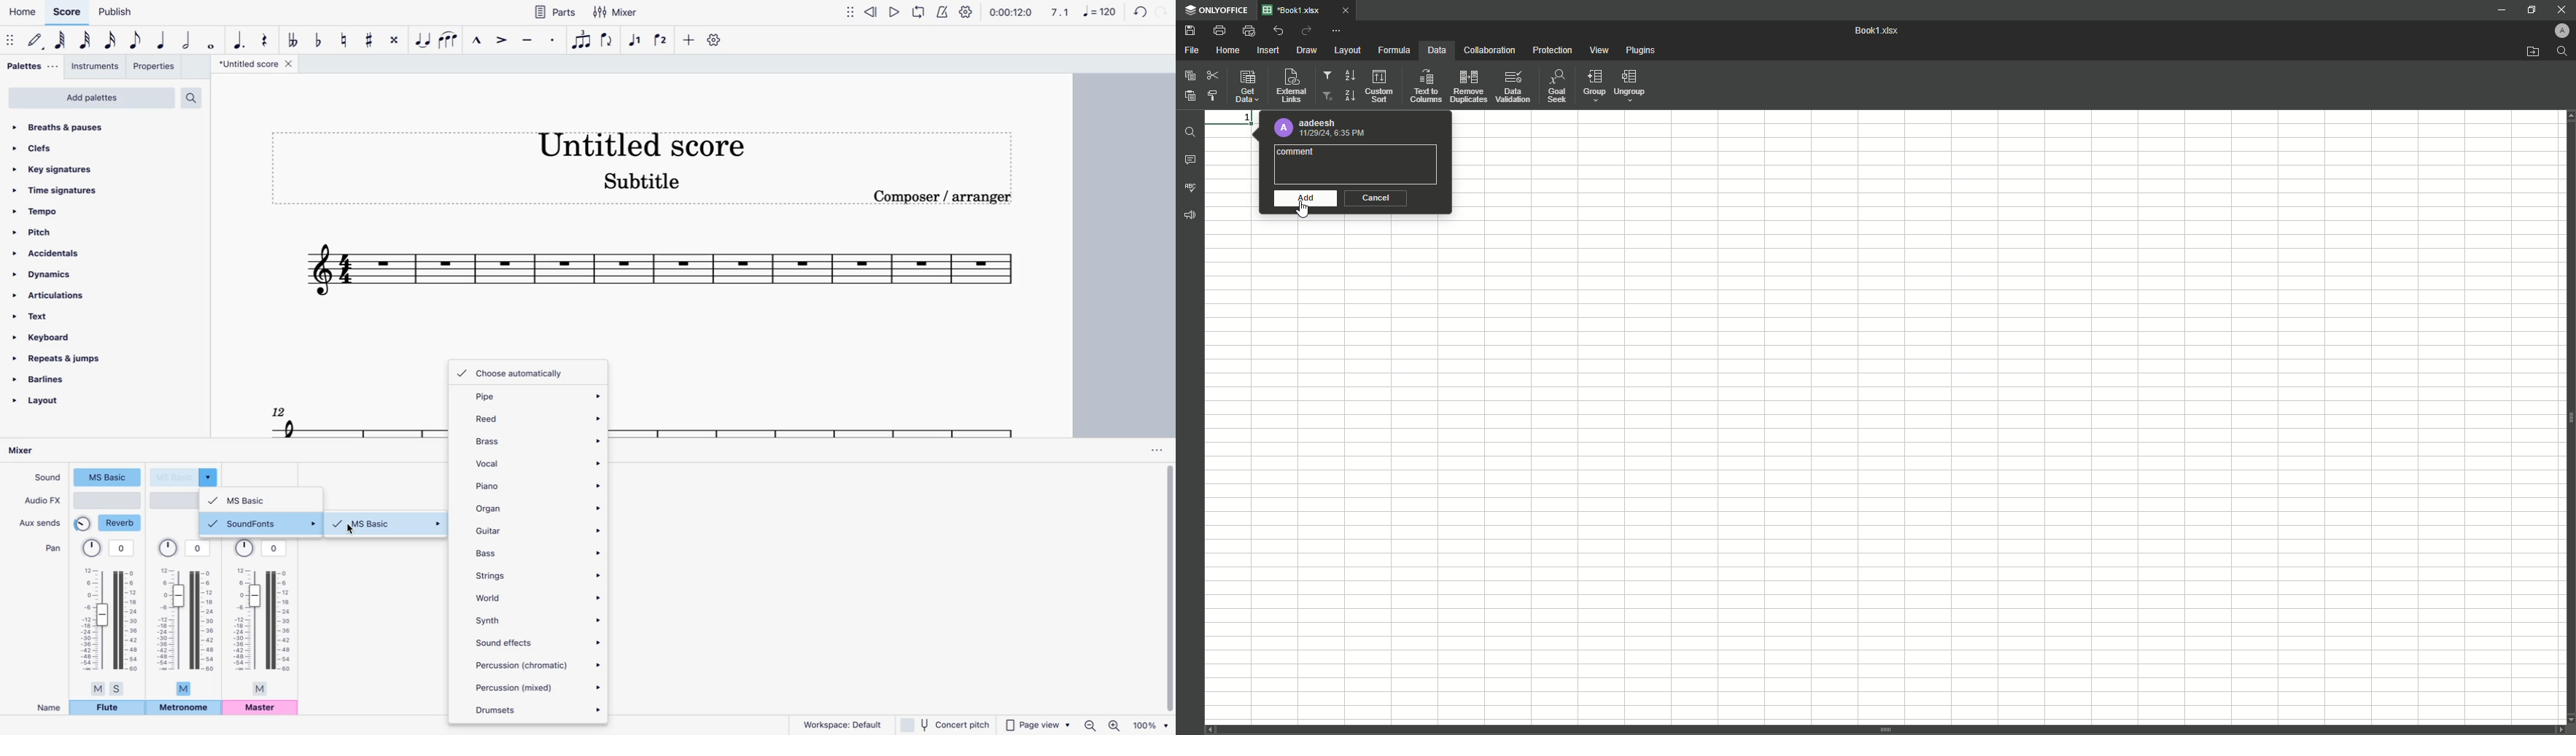 This screenshot has width=2576, height=756. I want to click on score title, so click(642, 140).